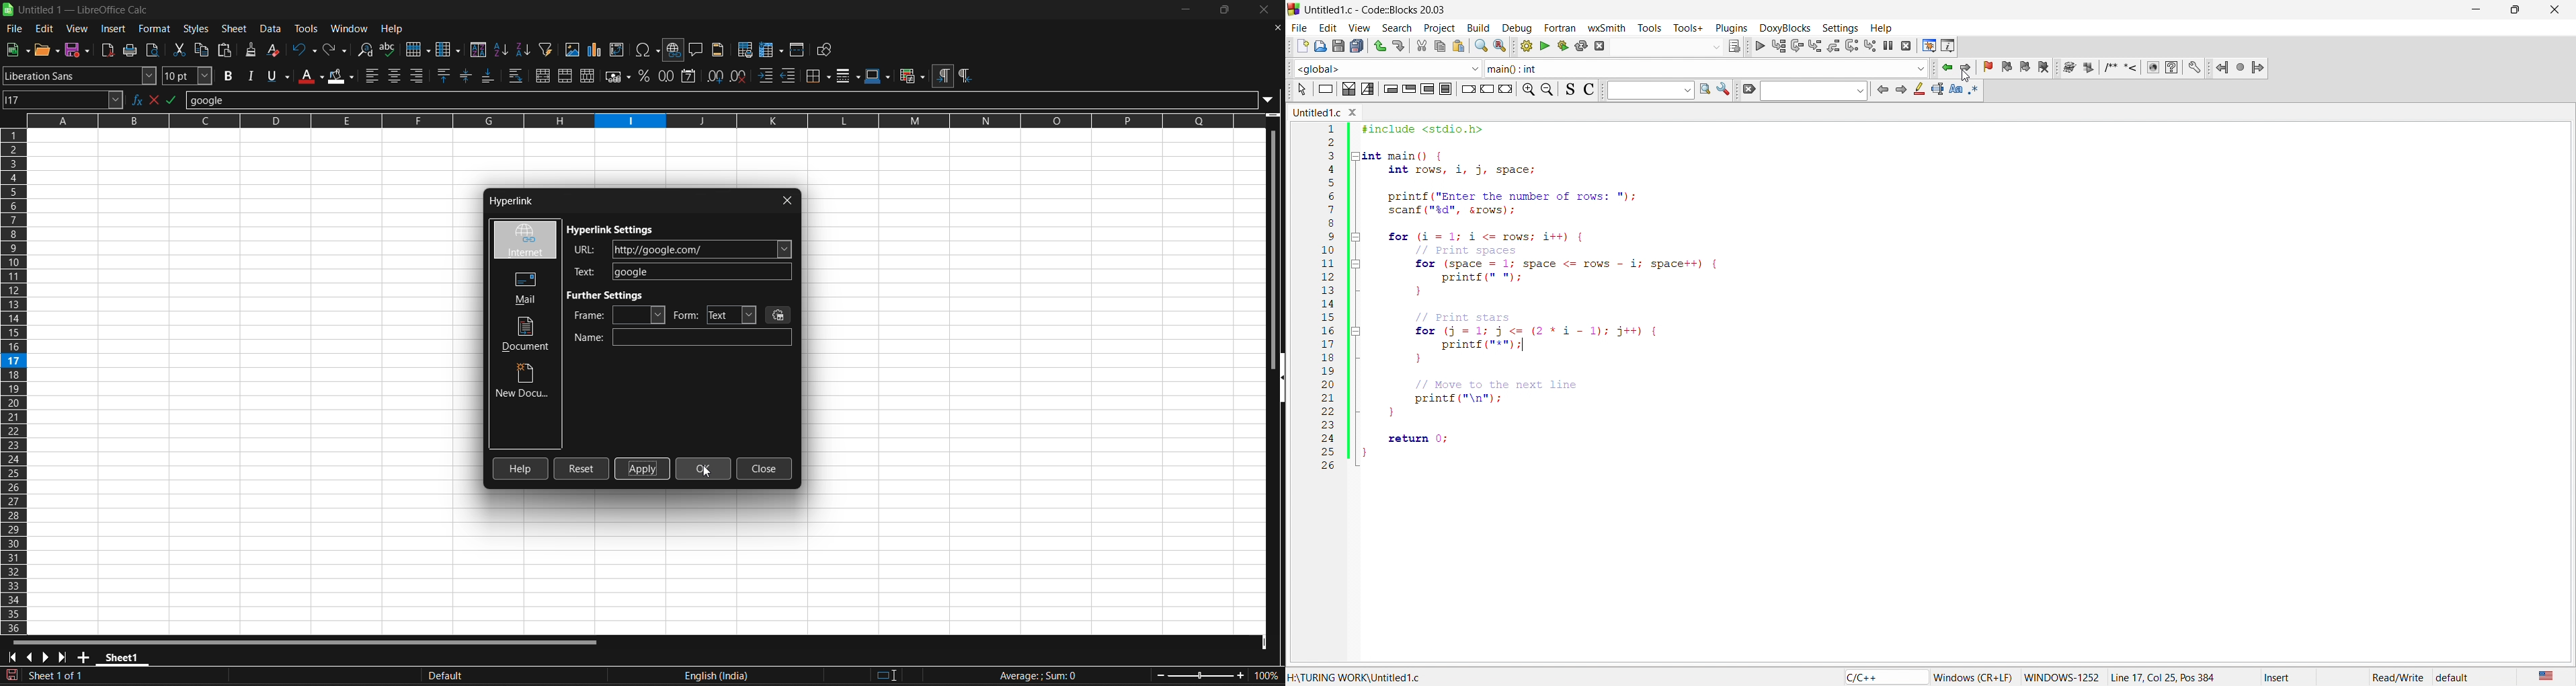 The image size is (2576, 700). What do you see at coordinates (549, 676) in the screenshot?
I see `default` at bounding box center [549, 676].